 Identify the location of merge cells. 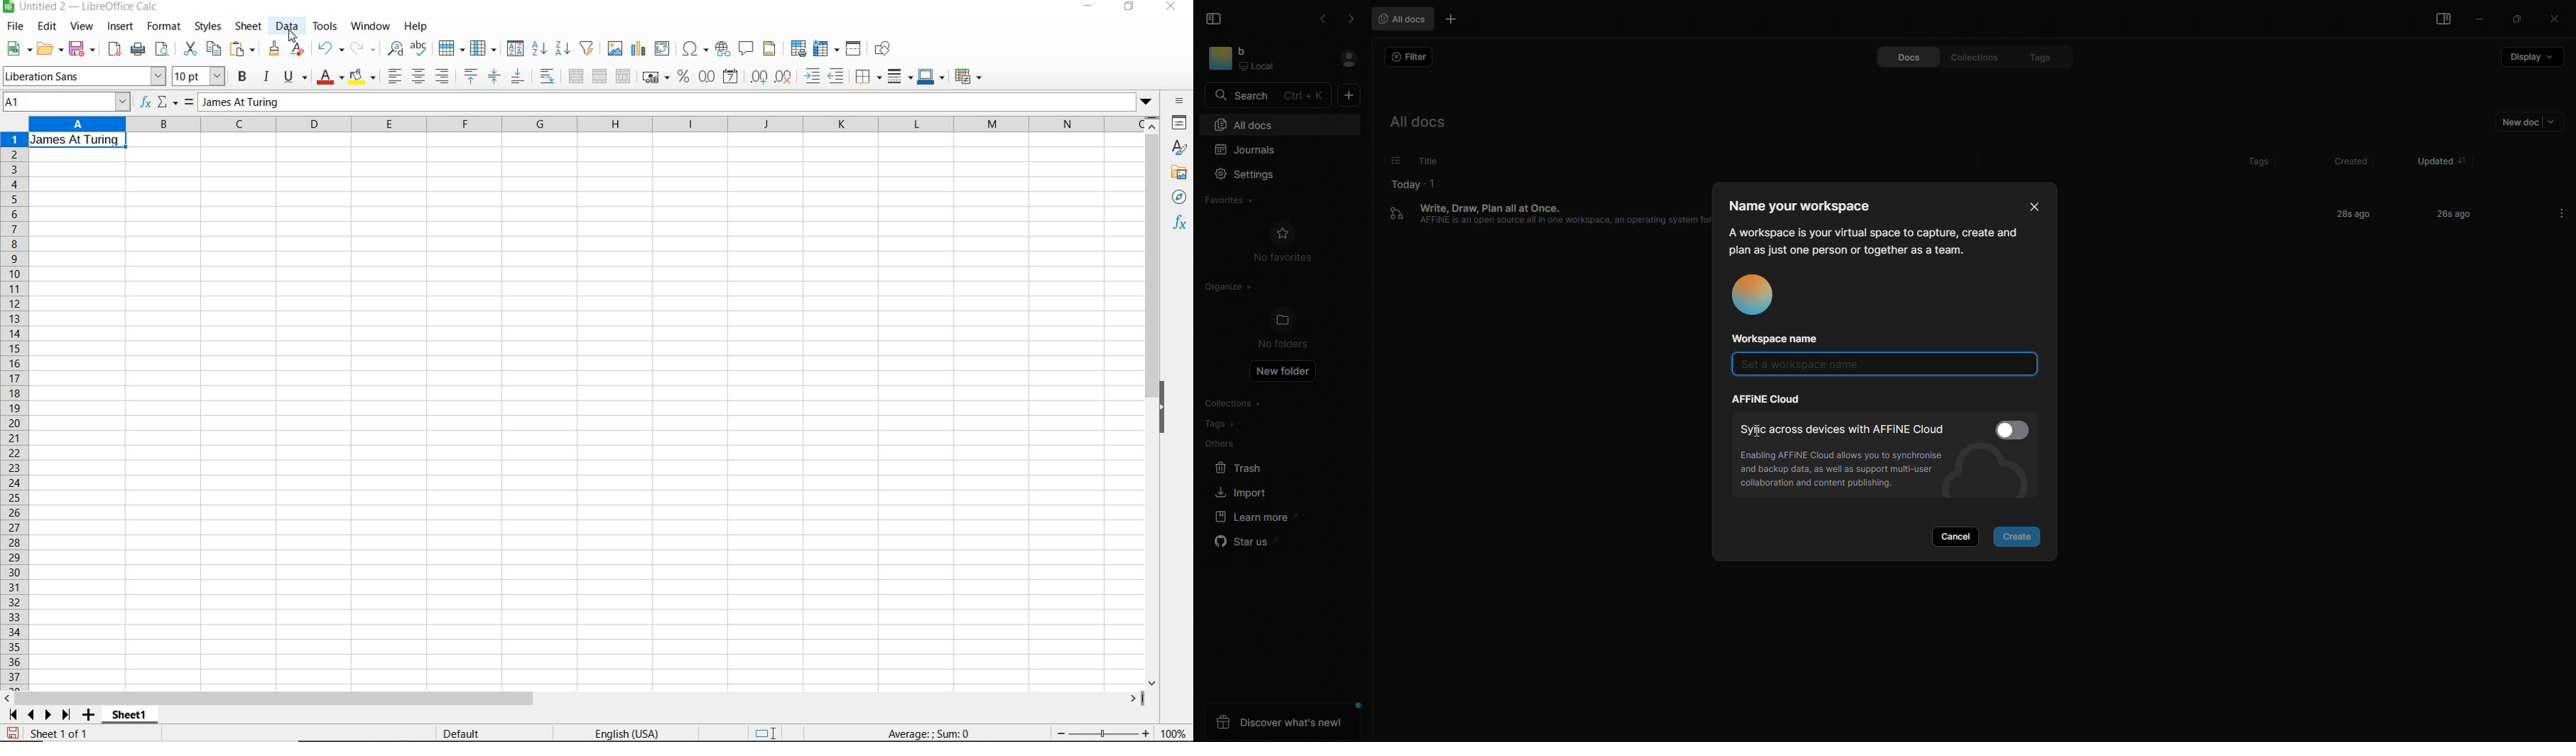
(601, 77).